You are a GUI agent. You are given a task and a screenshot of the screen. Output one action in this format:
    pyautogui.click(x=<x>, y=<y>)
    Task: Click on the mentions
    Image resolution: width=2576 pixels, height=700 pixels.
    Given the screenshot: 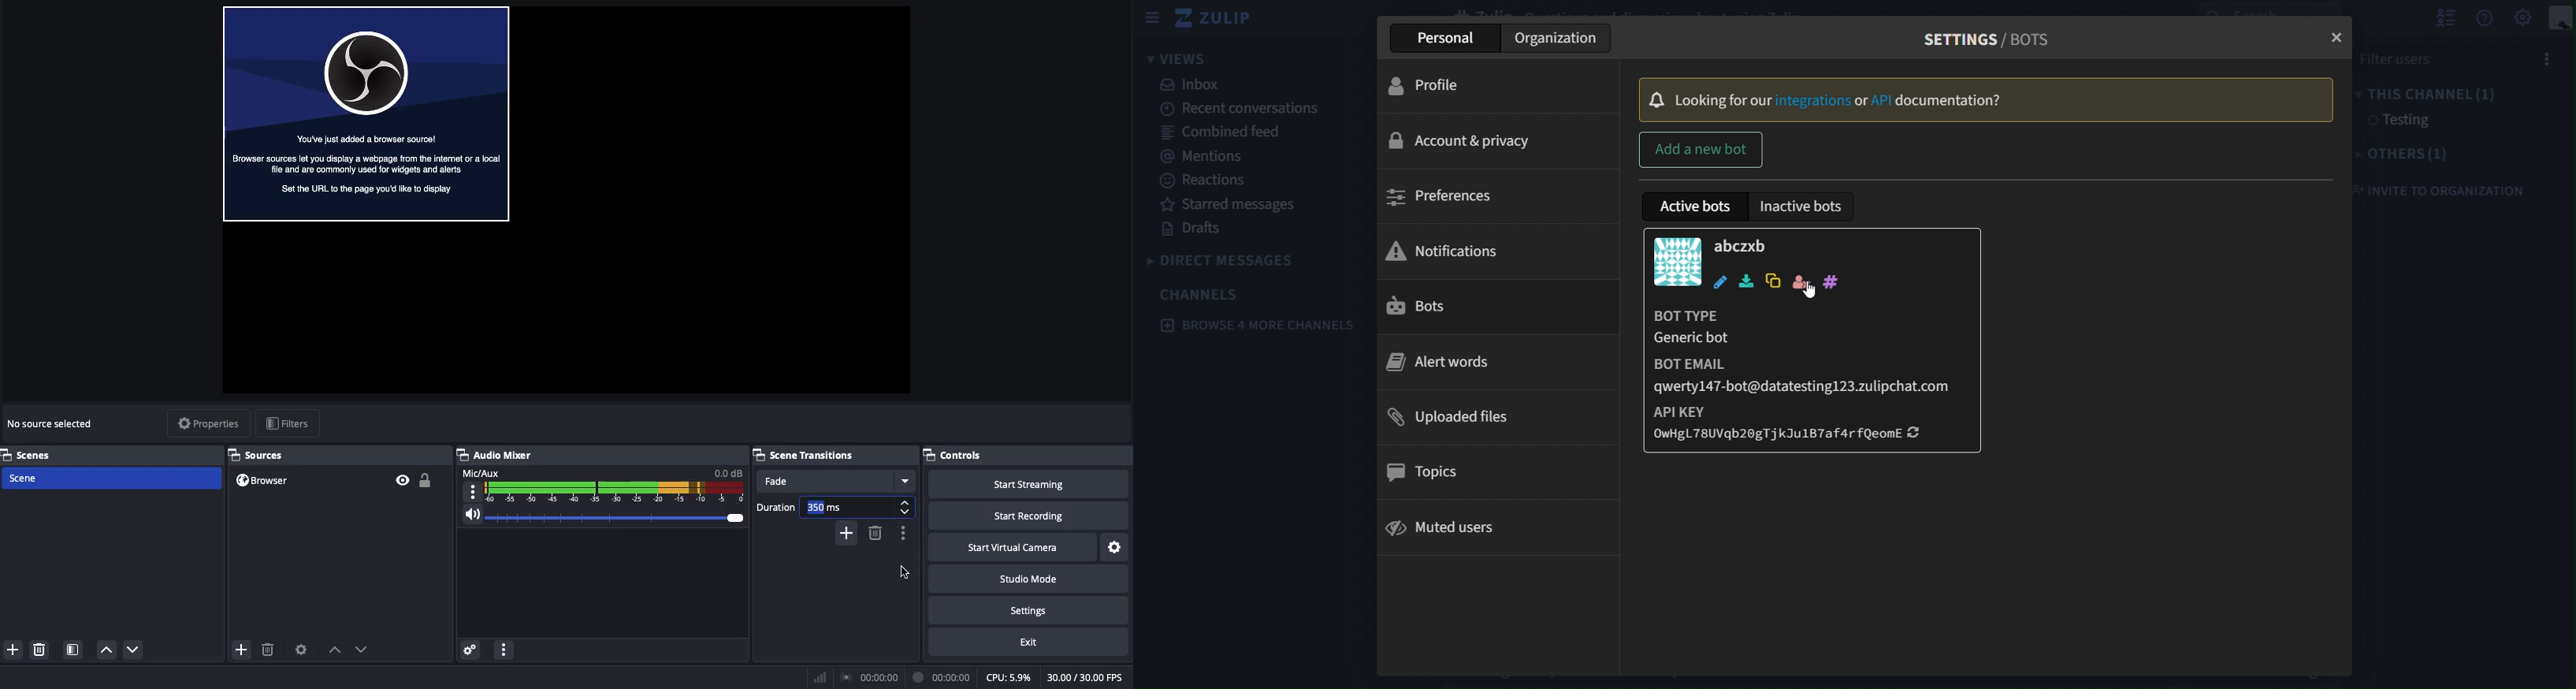 What is the action you would take?
    pyautogui.click(x=1200, y=156)
    